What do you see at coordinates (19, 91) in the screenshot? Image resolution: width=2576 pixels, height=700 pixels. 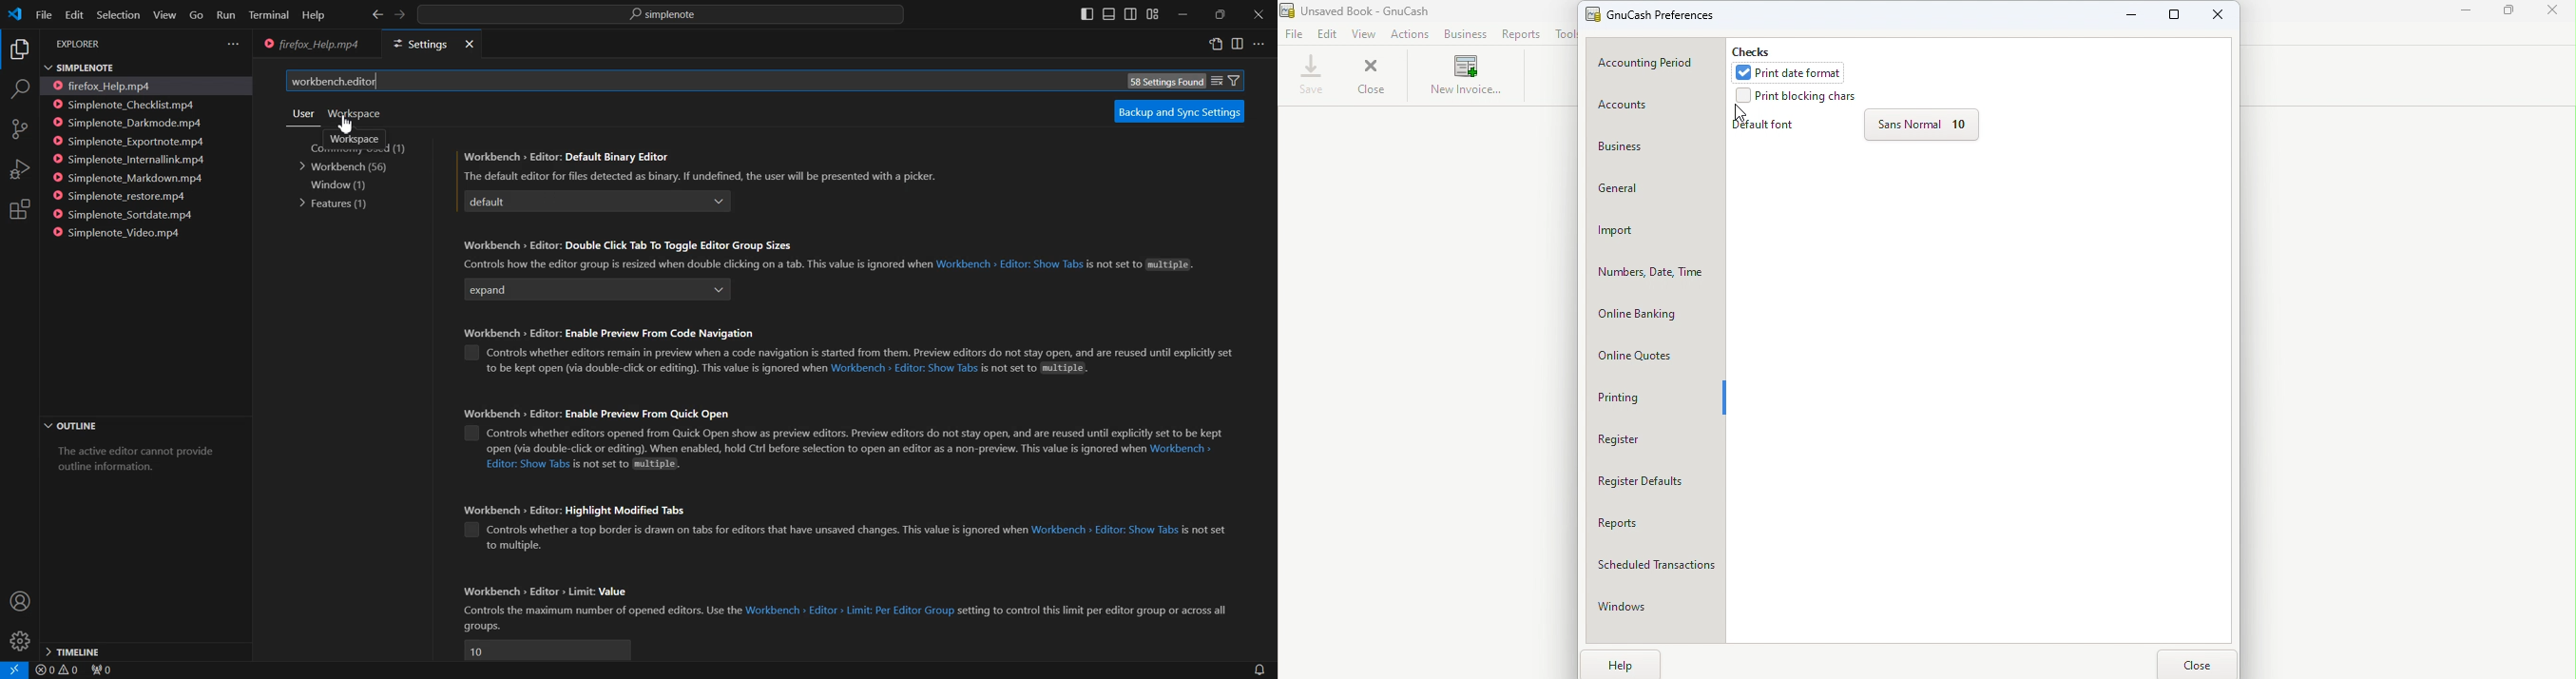 I see `Search` at bounding box center [19, 91].